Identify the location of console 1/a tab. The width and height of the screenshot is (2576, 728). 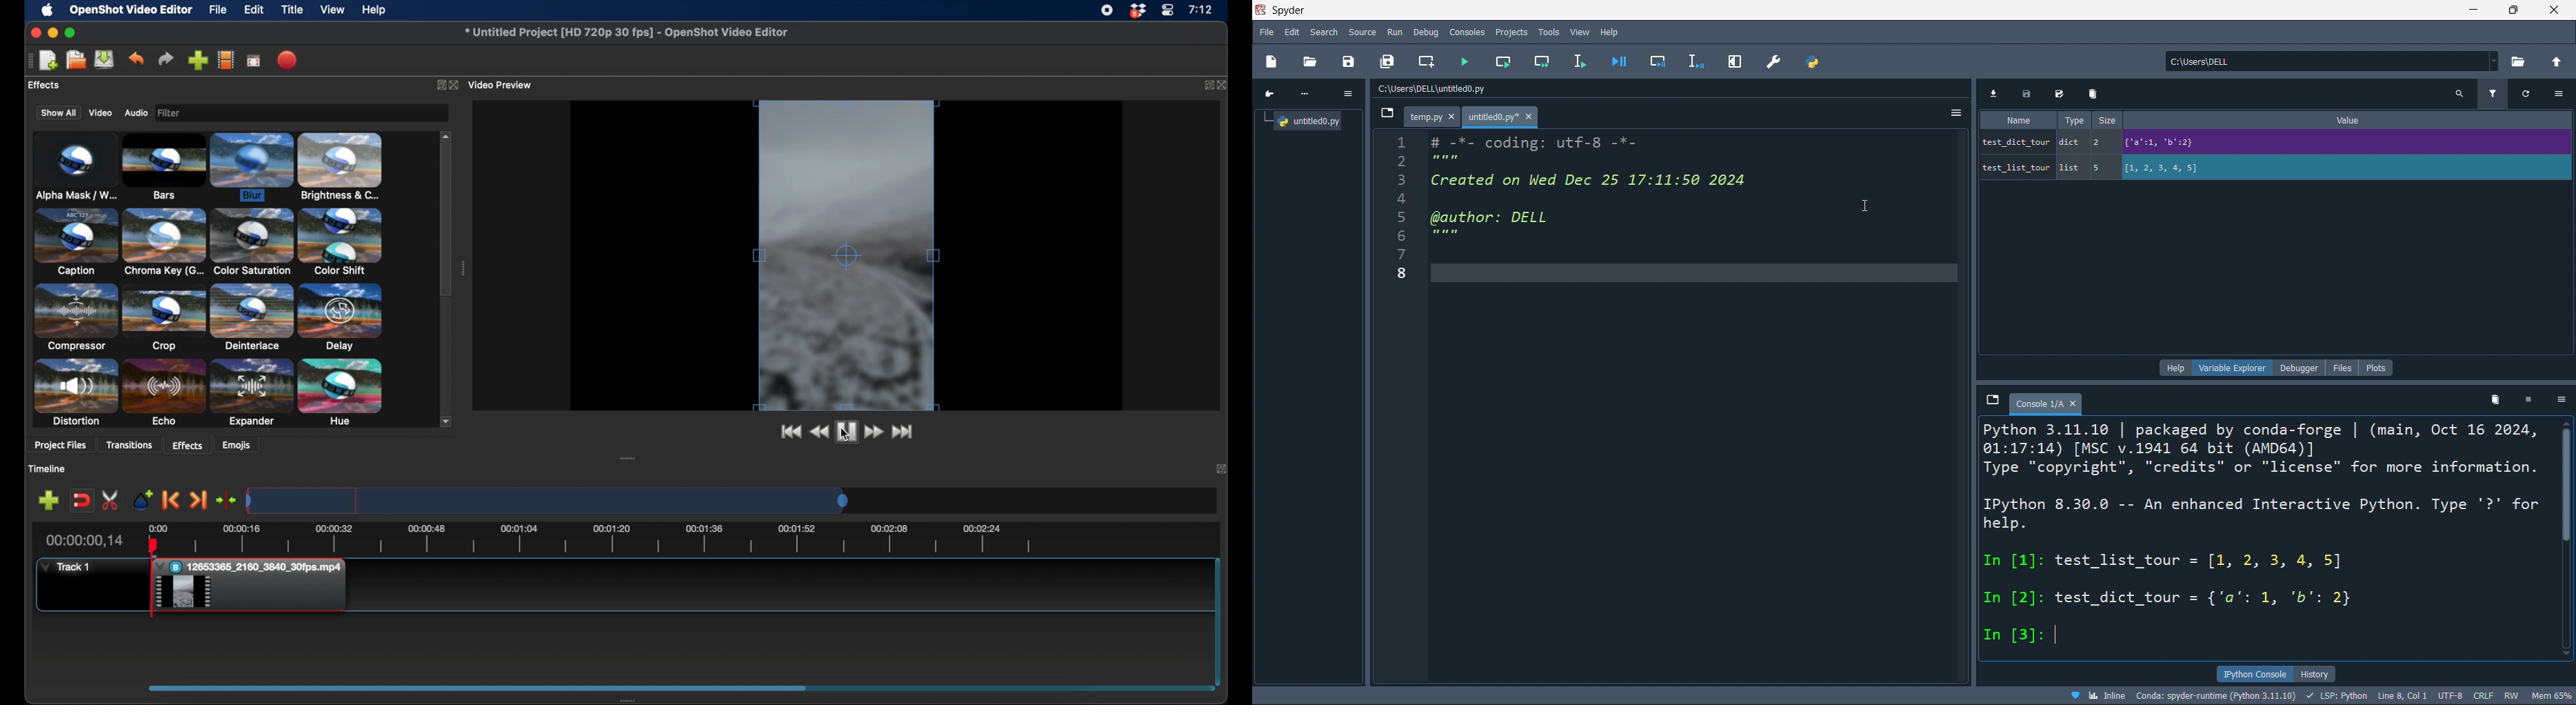
(2048, 403).